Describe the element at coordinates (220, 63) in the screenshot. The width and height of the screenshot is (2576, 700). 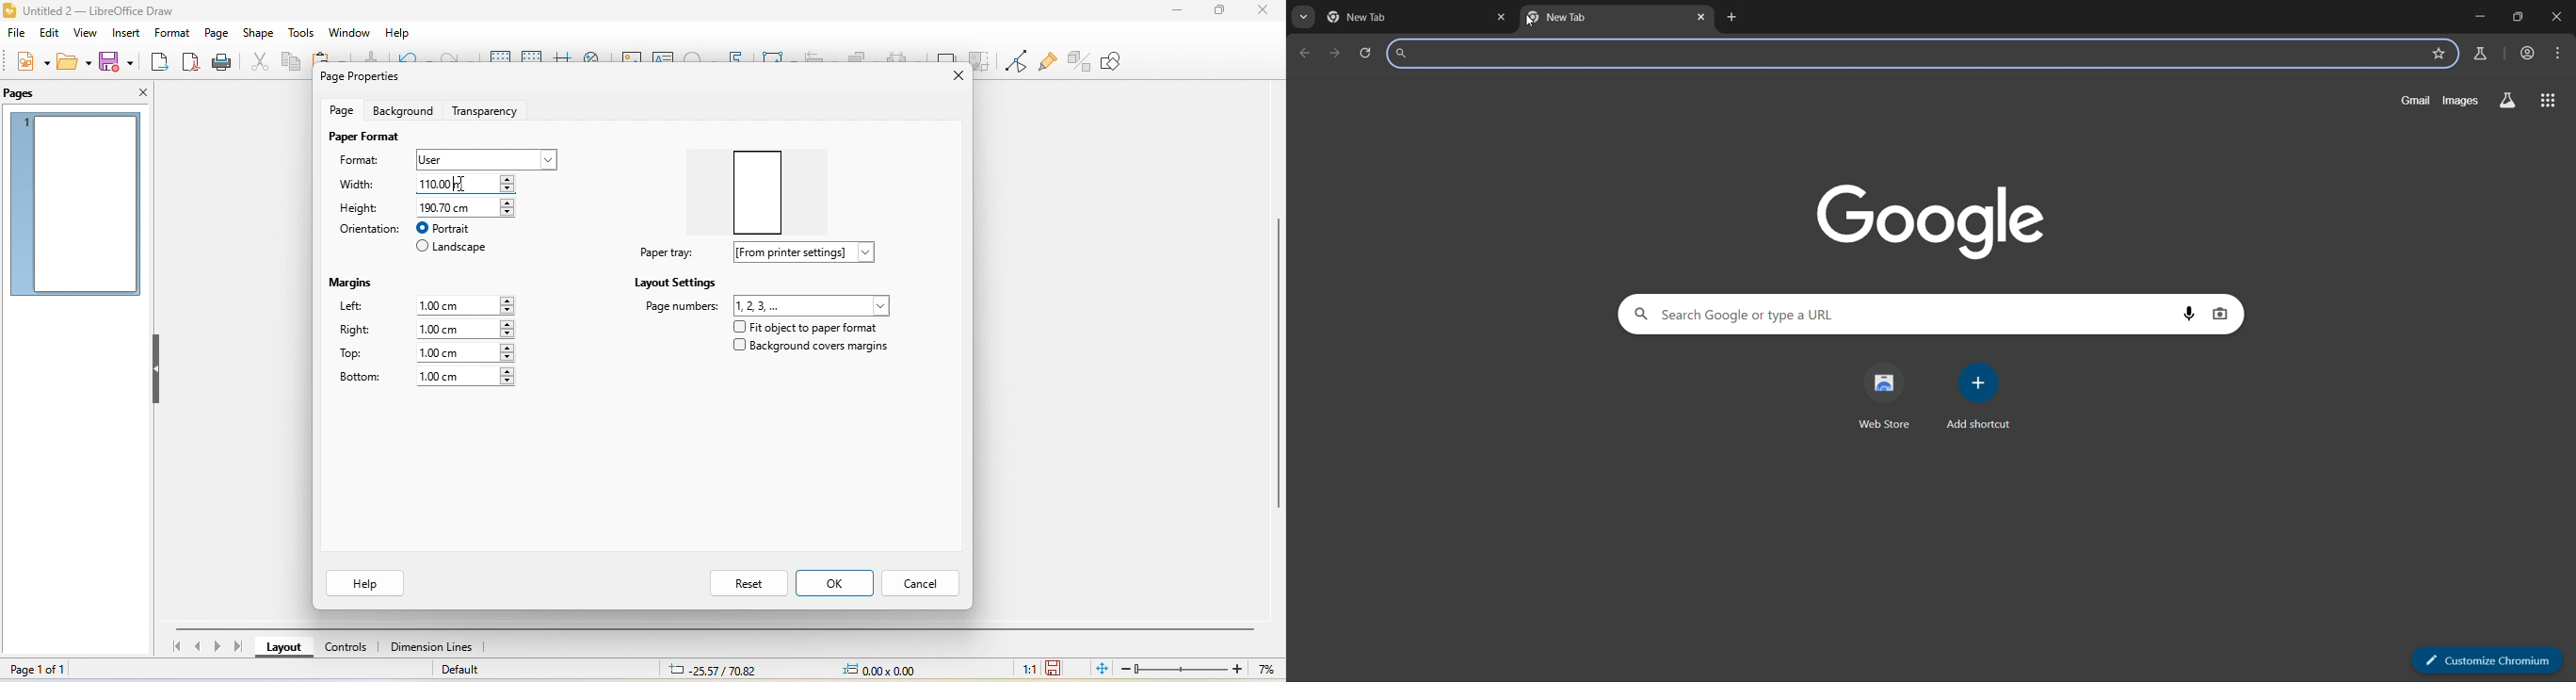
I see `print` at that location.